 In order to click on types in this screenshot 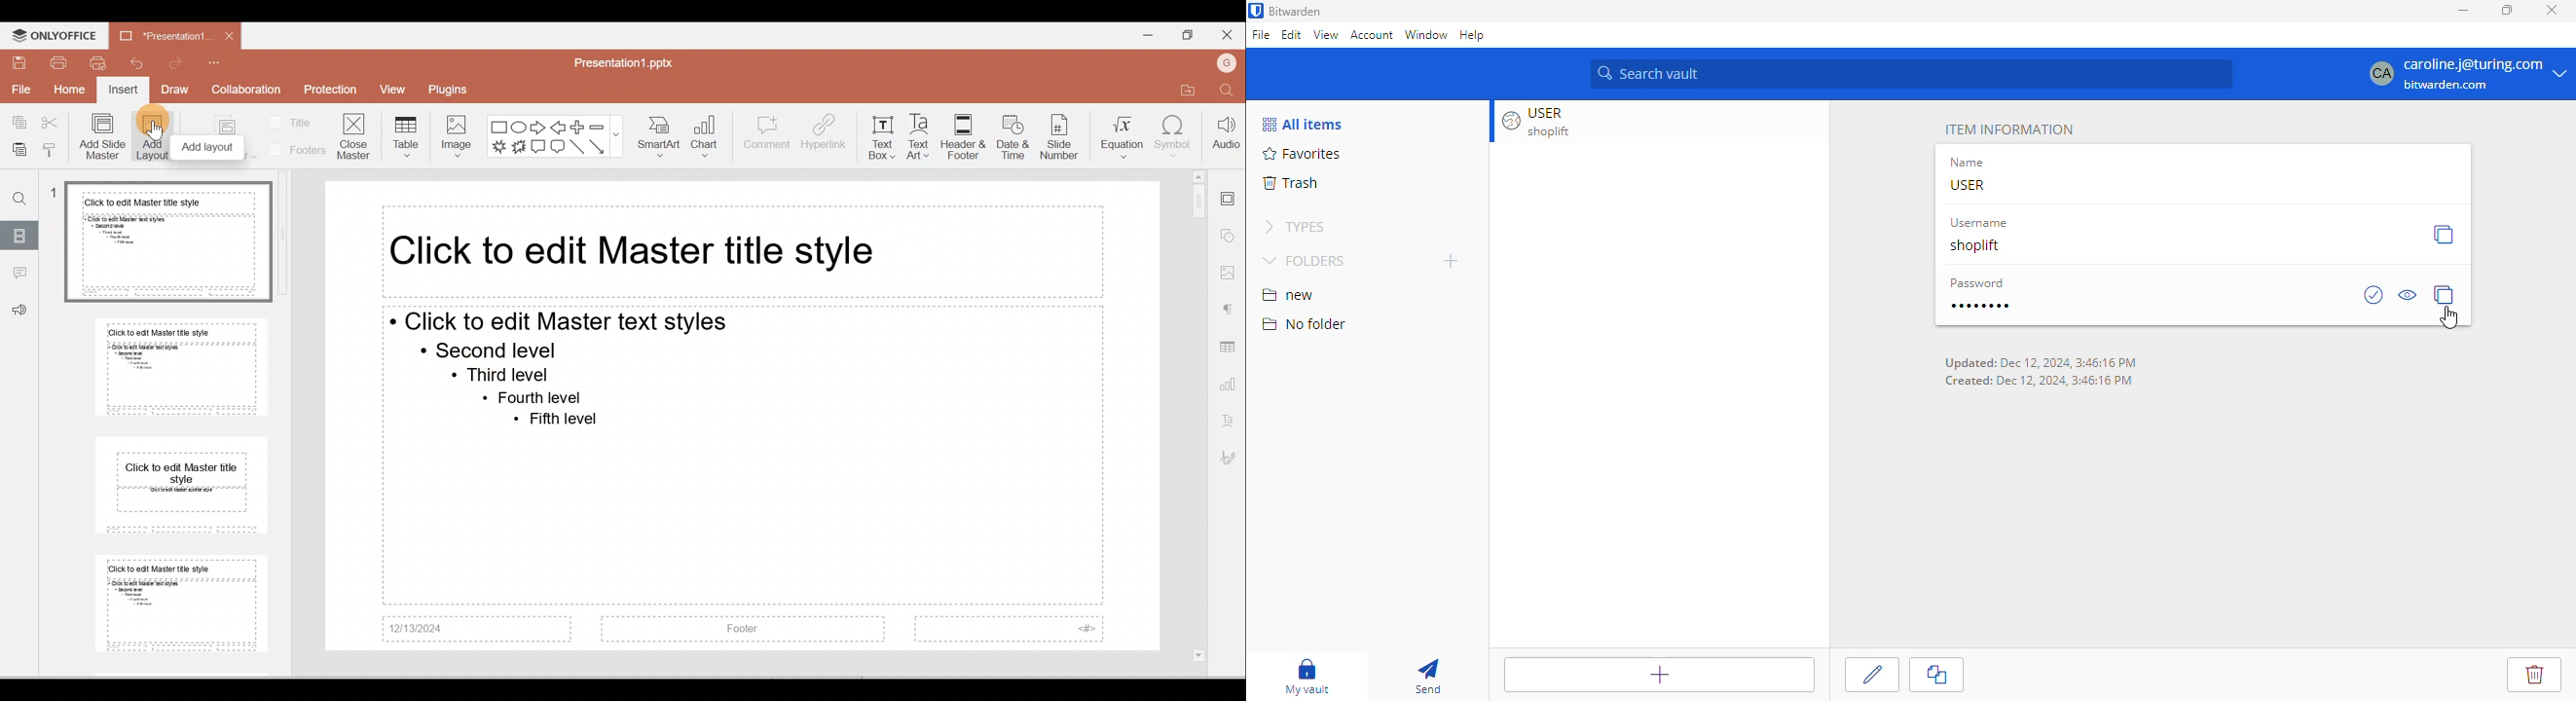, I will do `click(1295, 227)`.